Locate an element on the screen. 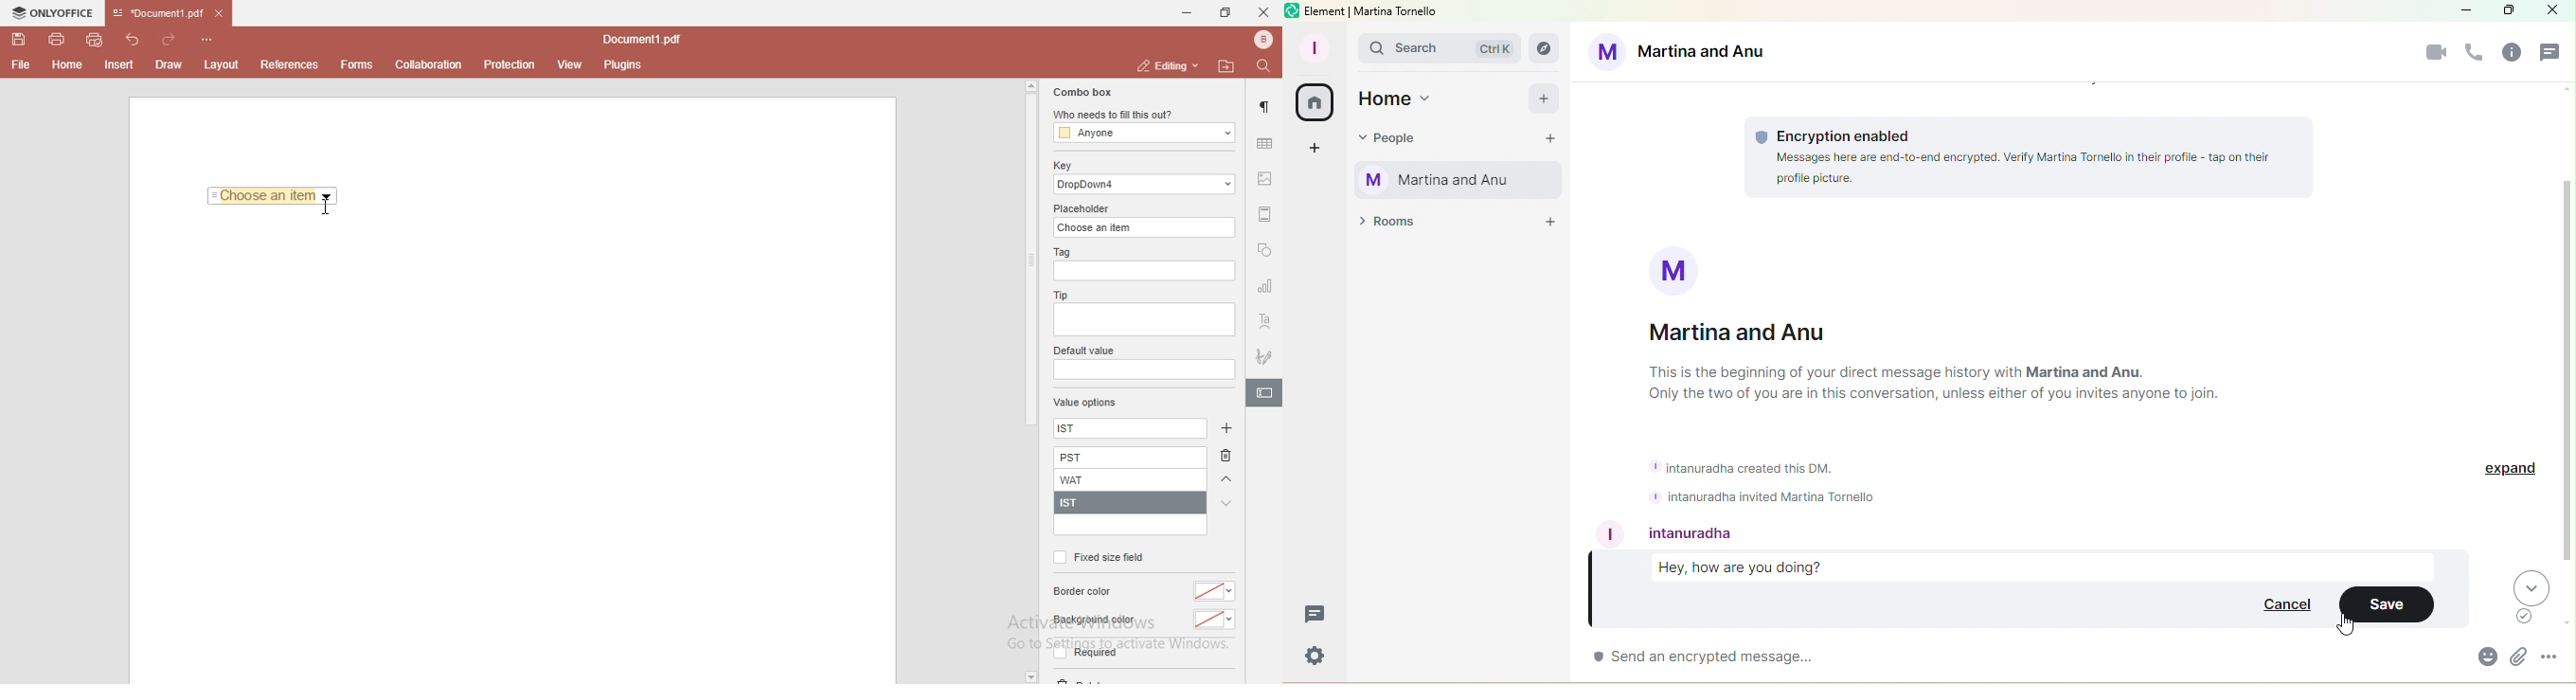 The image size is (2576, 700). dropdown is located at coordinates (1030, 676).